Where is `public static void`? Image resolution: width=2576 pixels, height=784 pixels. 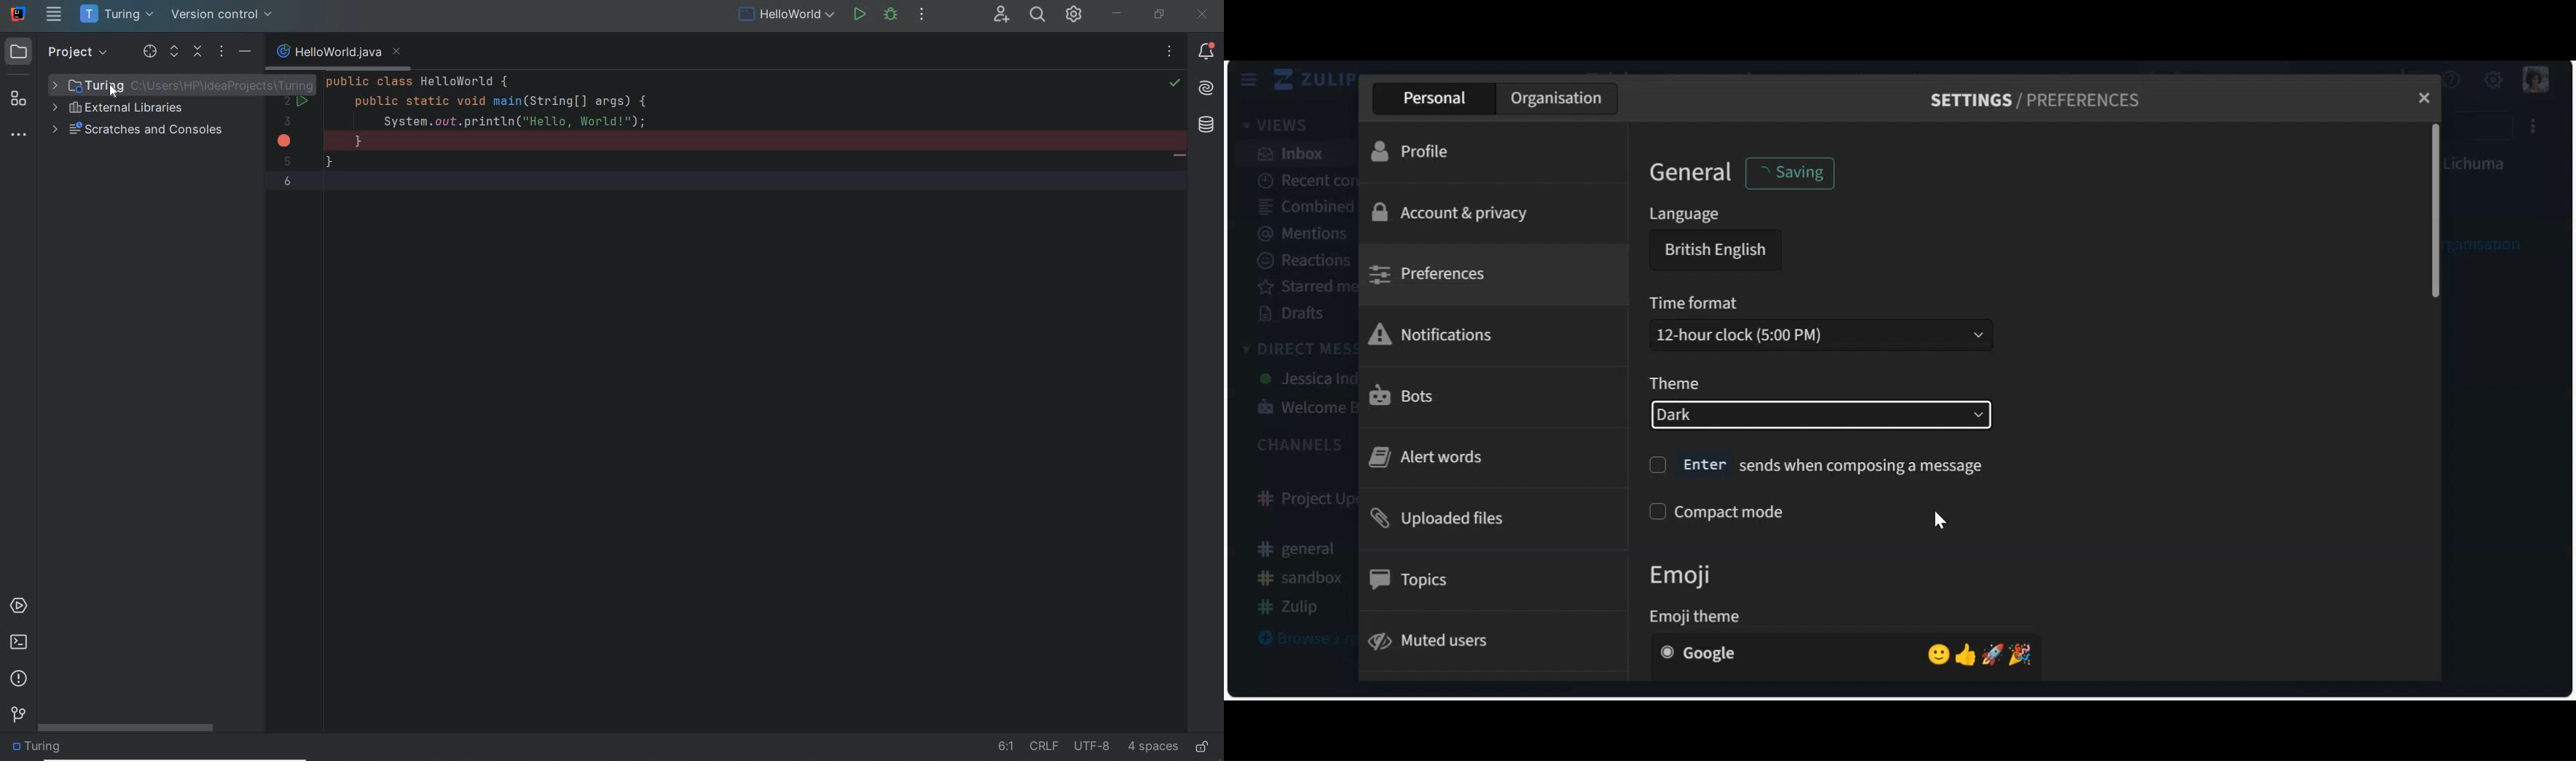
public static void is located at coordinates (1179, 157).